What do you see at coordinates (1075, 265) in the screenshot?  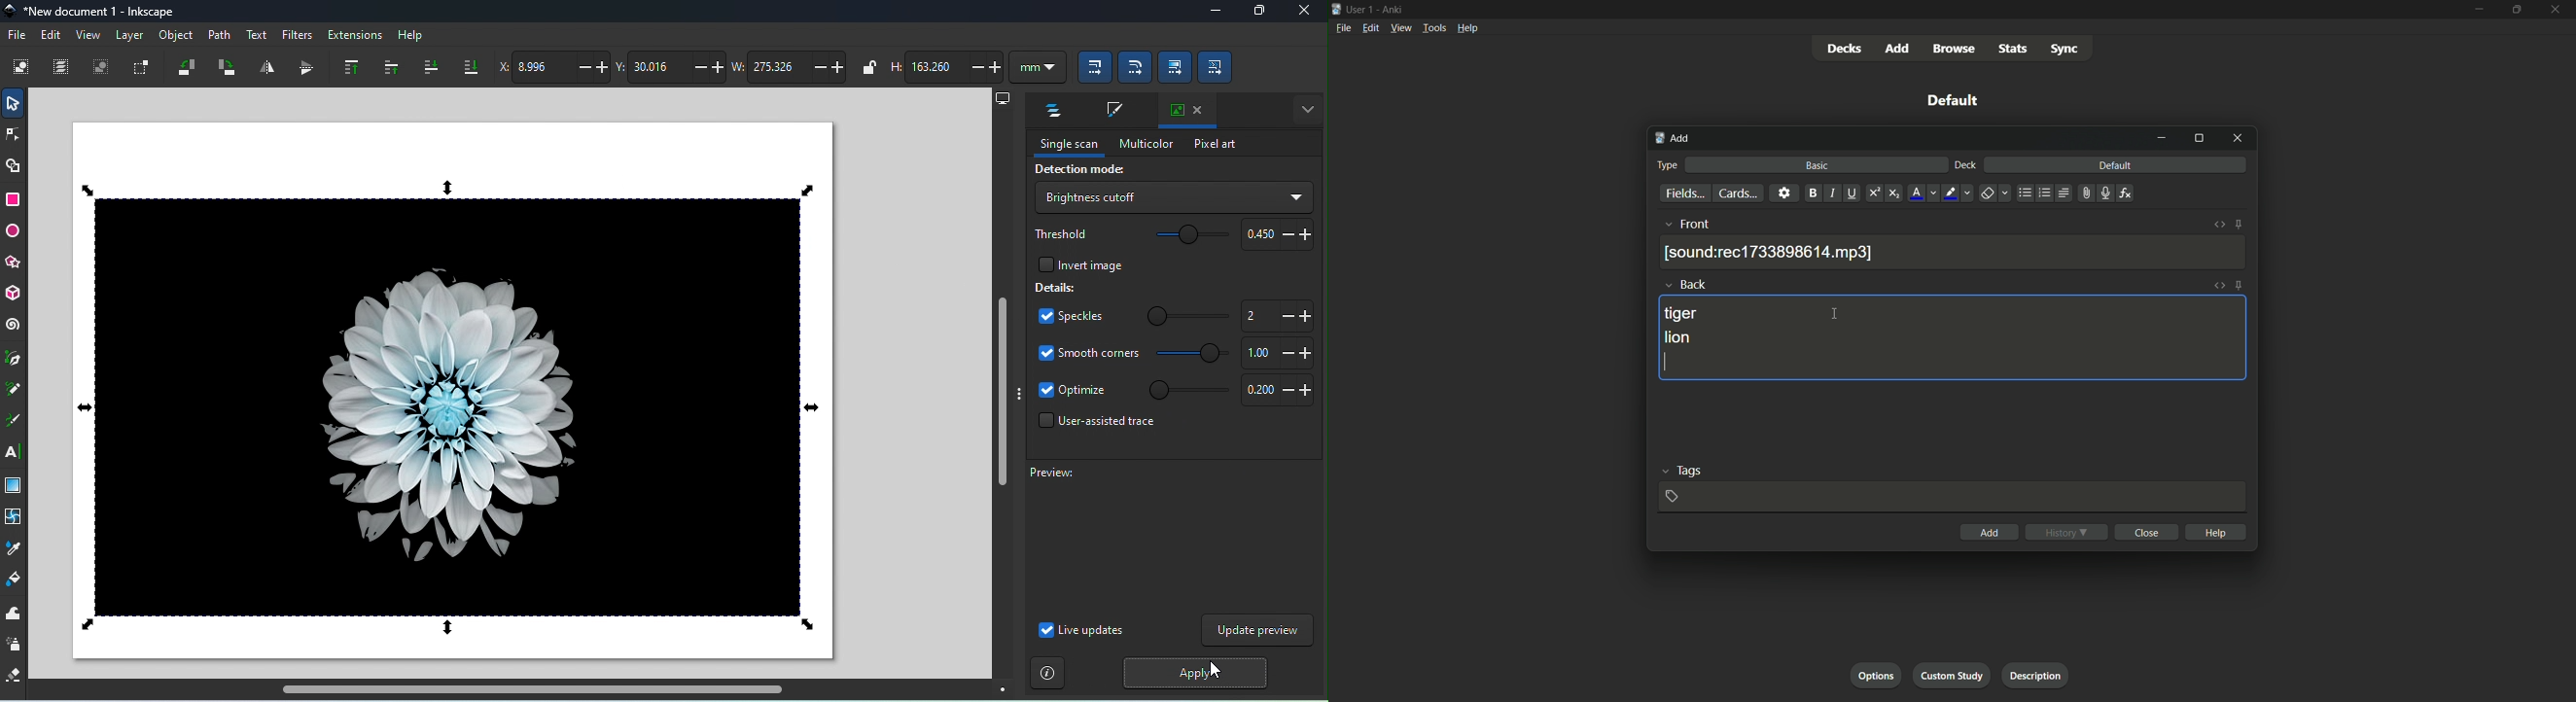 I see `Invert image` at bounding box center [1075, 265].